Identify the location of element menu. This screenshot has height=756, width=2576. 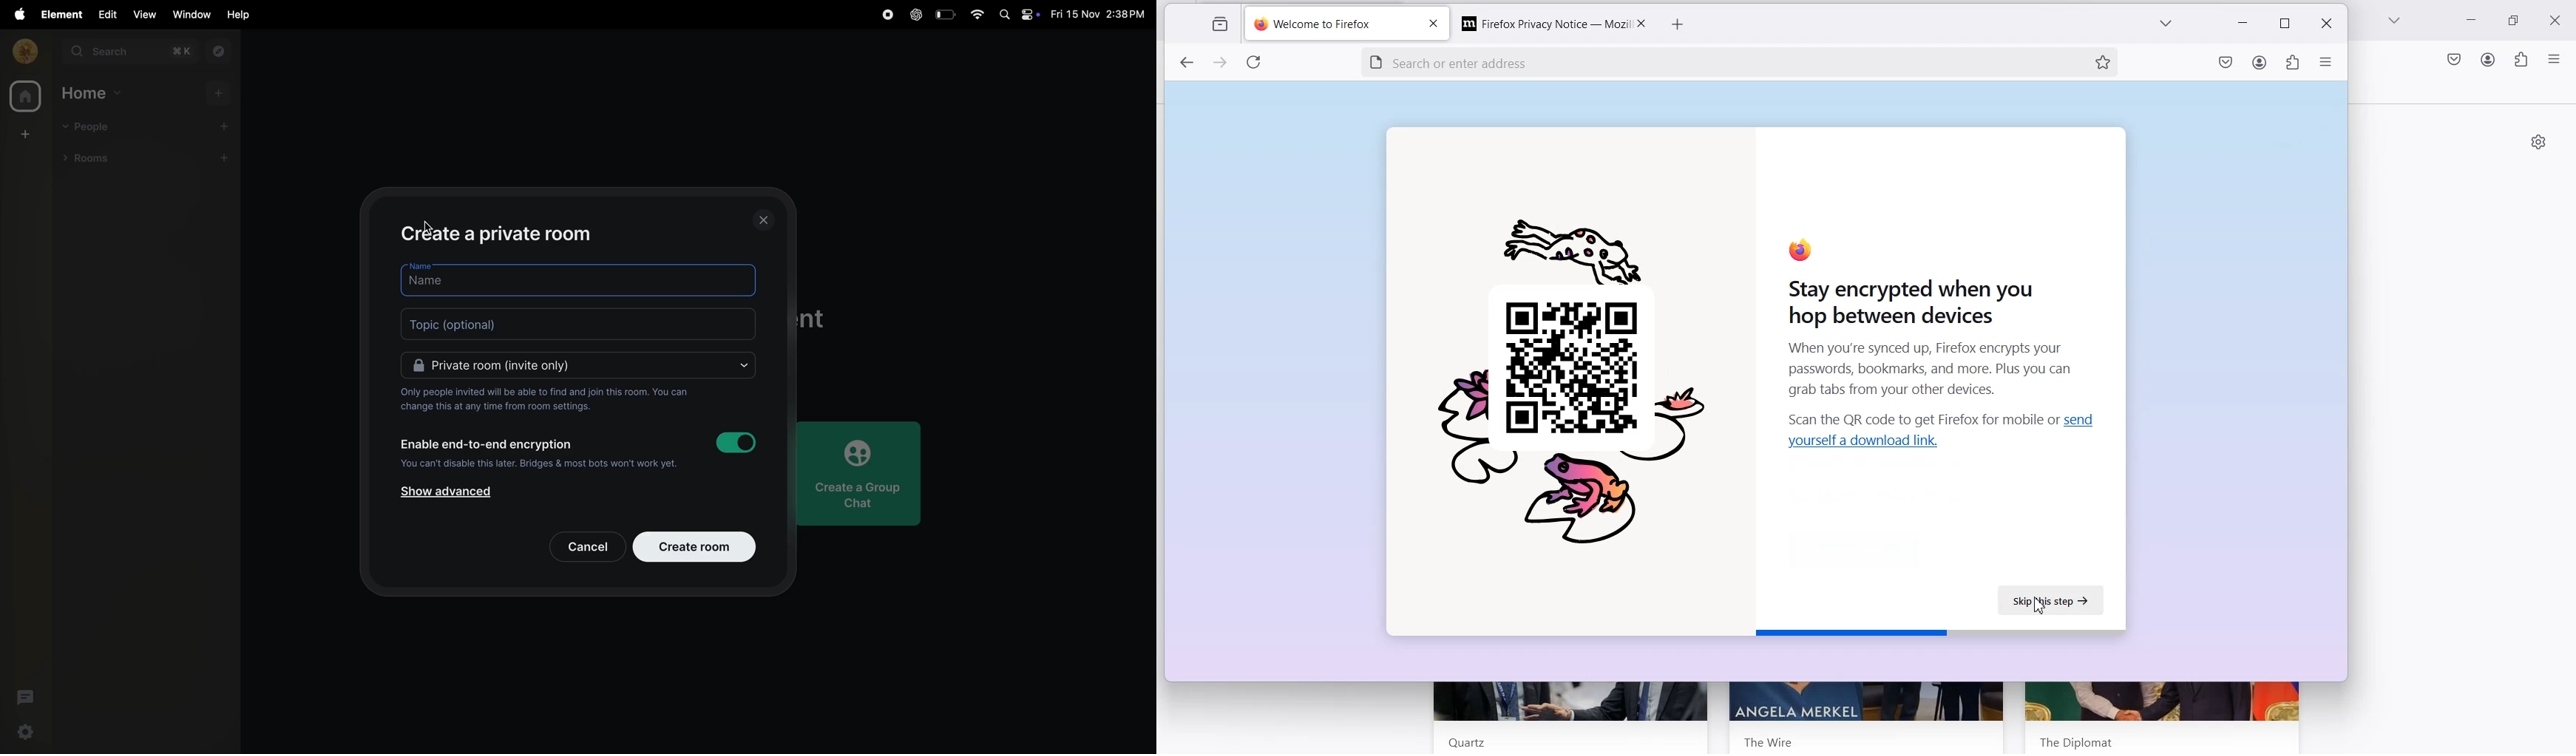
(59, 13).